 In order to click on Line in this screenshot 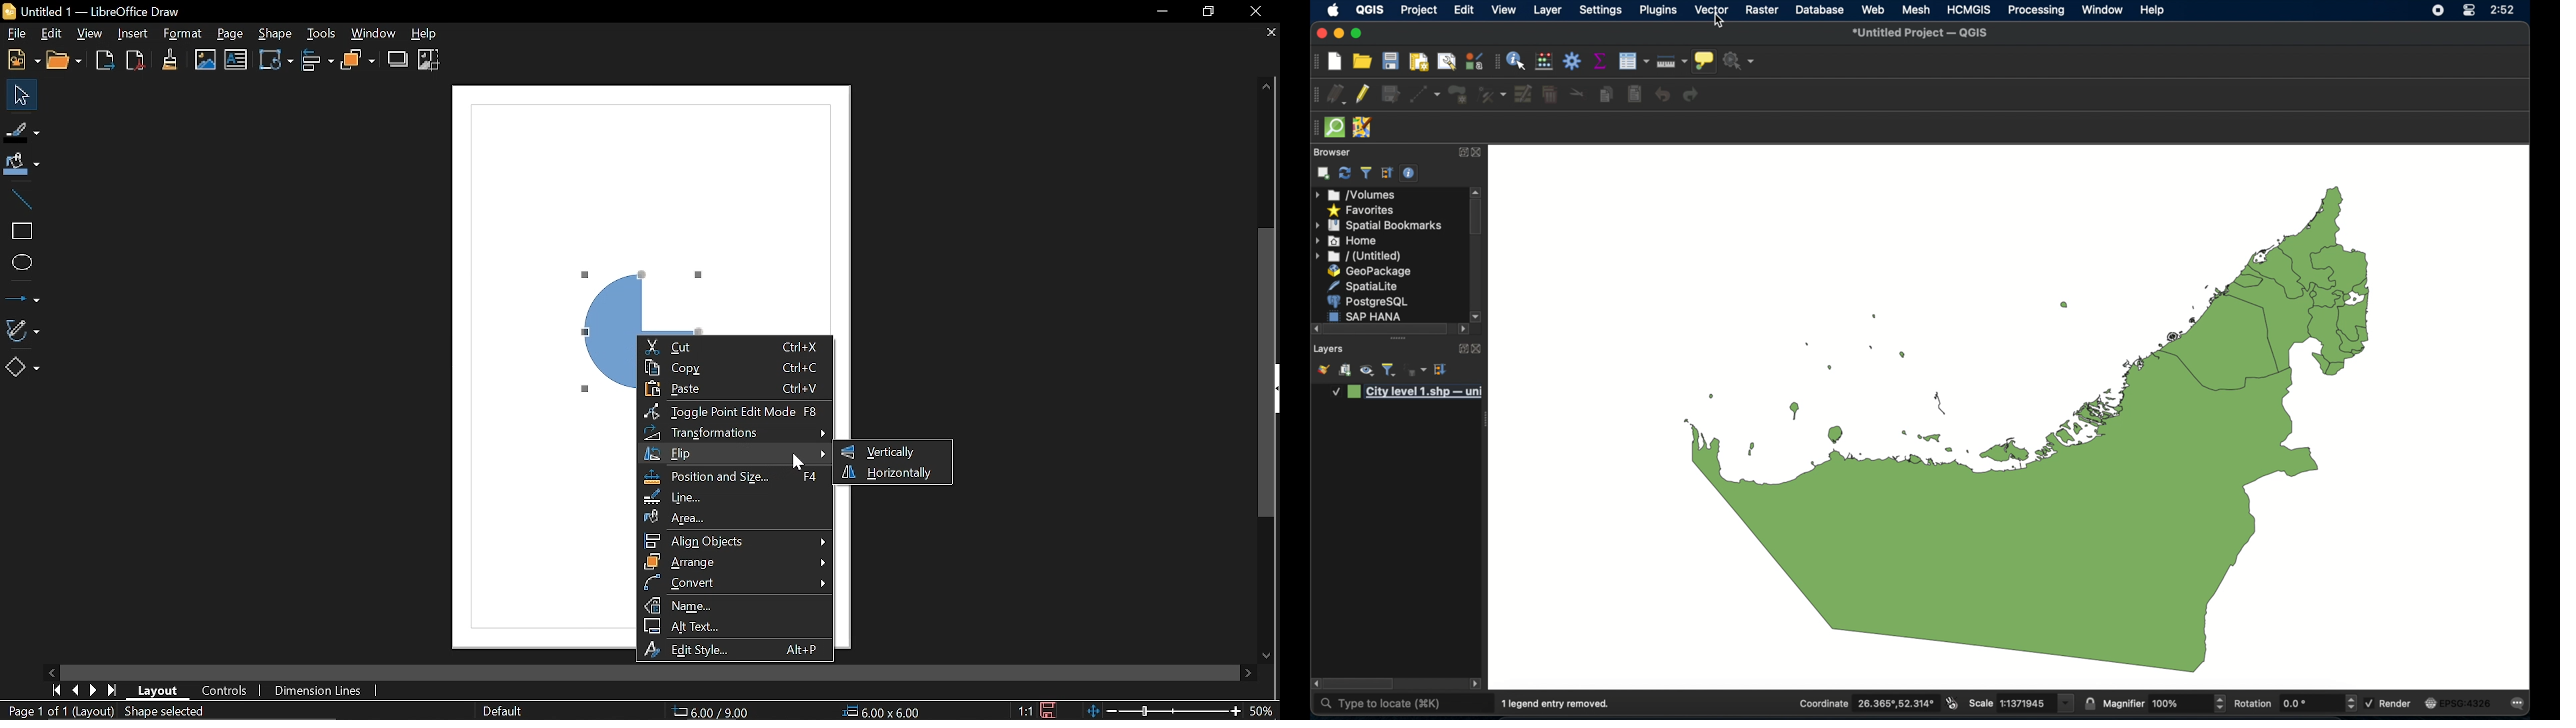, I will do `click(22, 199)`.